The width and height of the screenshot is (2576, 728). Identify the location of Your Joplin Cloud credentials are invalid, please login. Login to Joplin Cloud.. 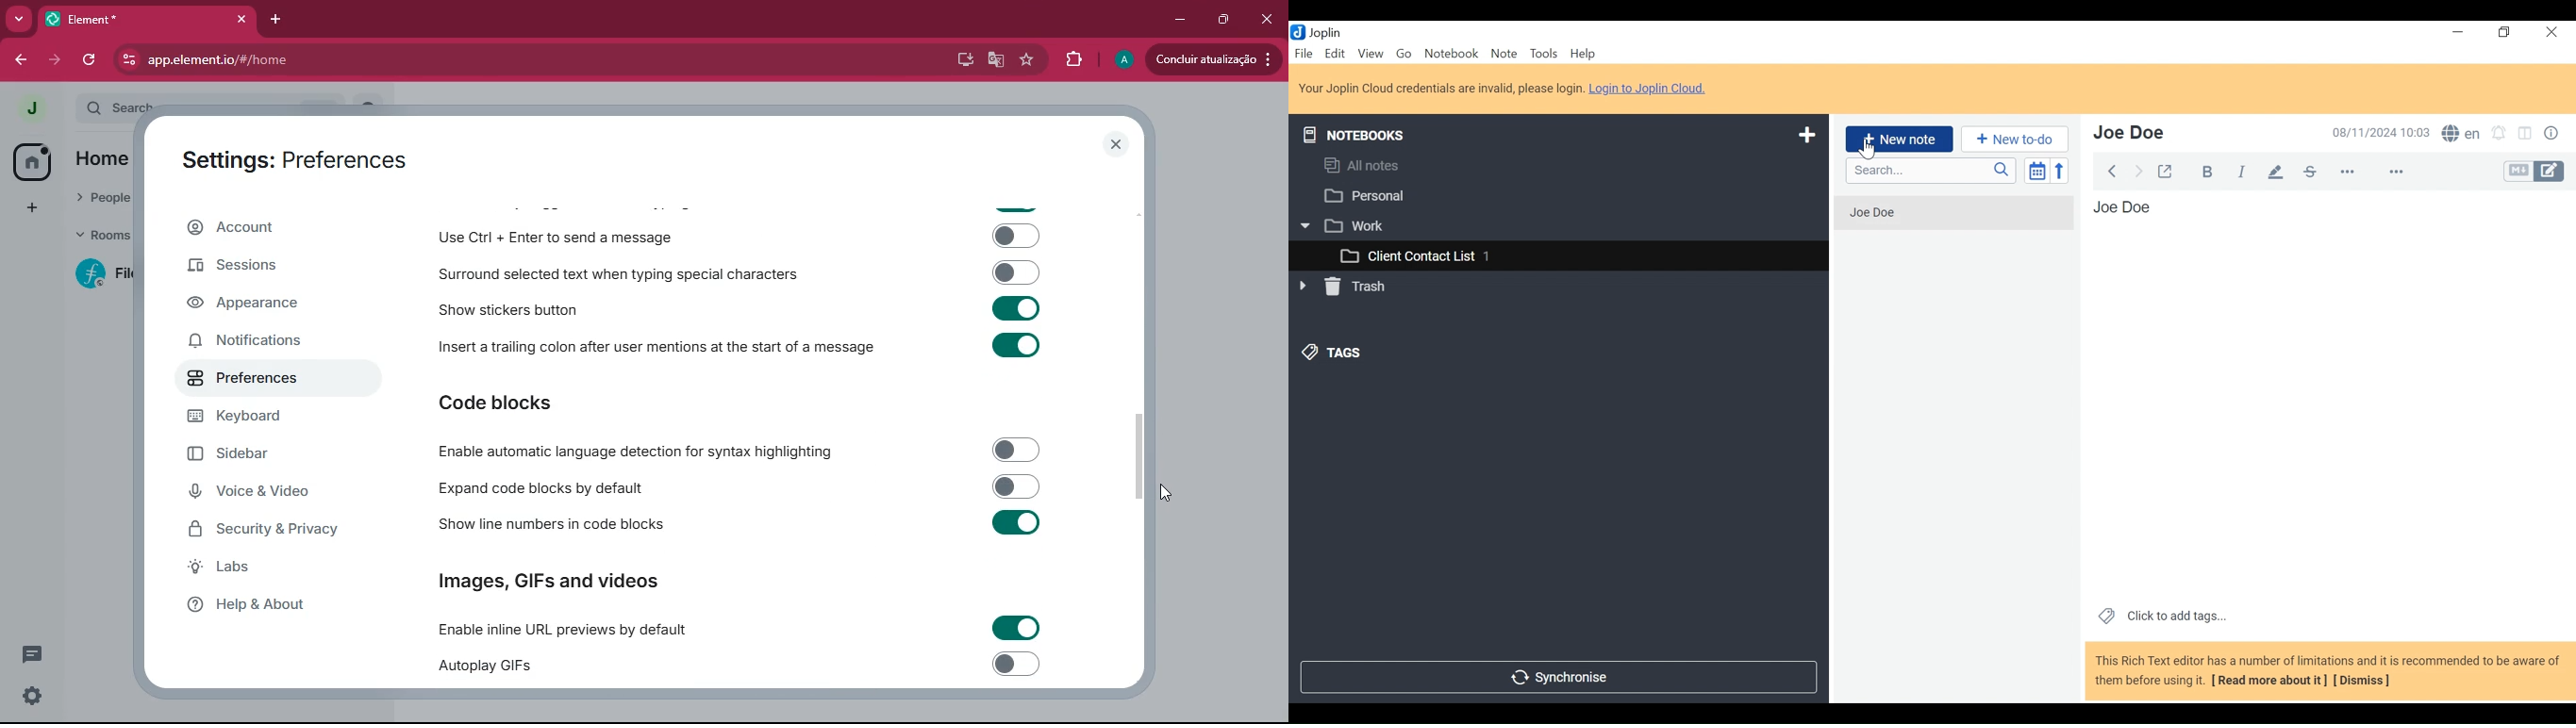
(1505, 88).